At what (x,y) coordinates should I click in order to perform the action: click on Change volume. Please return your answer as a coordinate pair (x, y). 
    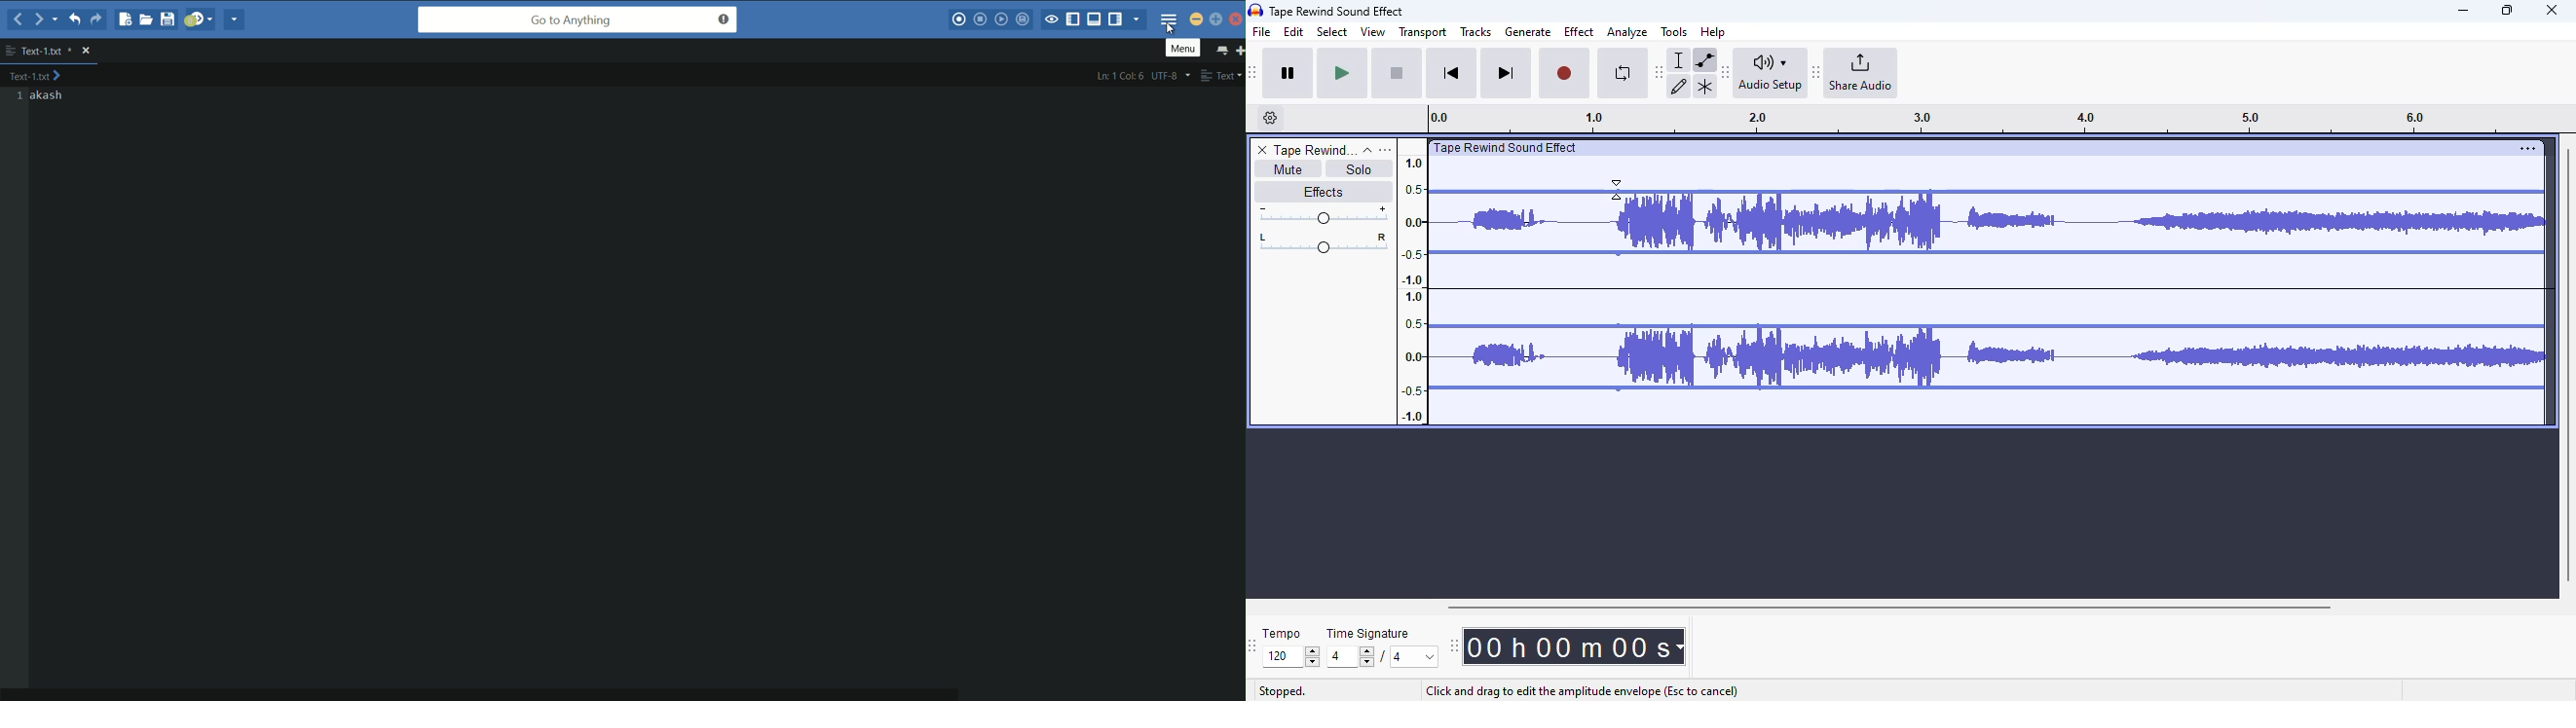
    Looking at the image, I should click on (1323, 215).